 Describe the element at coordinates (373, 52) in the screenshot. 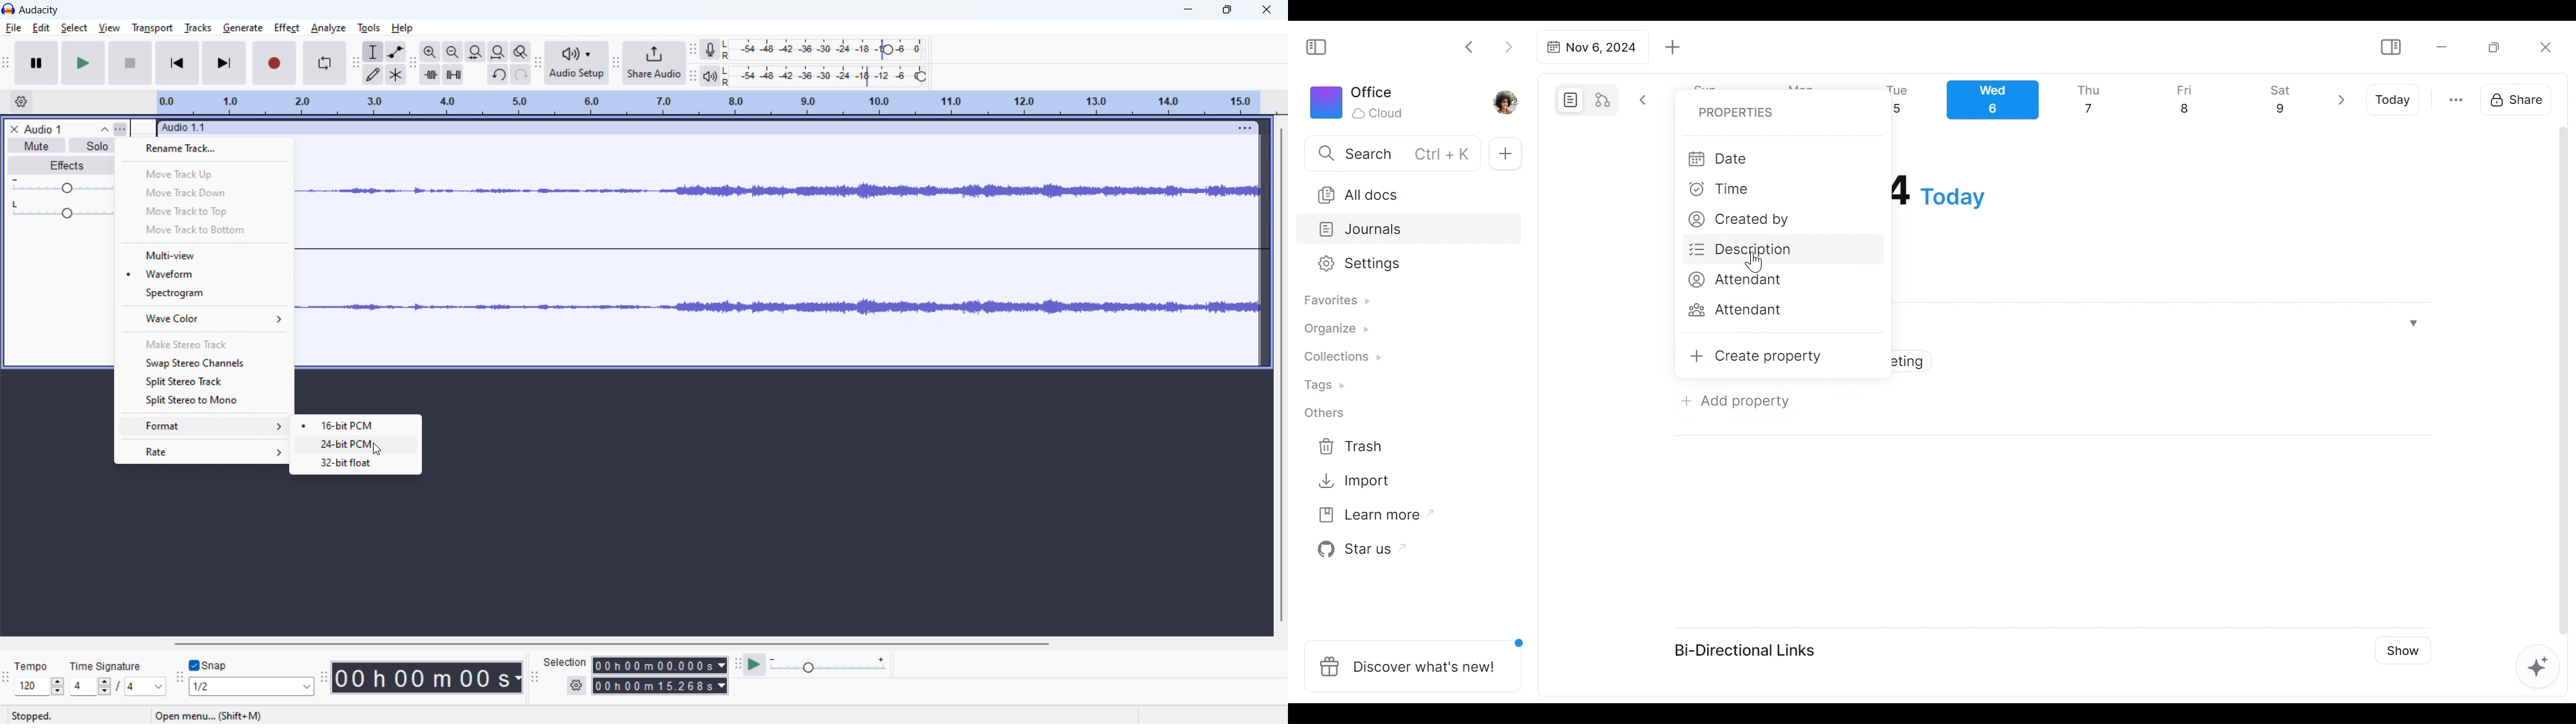

I see `selection tool` at that location.